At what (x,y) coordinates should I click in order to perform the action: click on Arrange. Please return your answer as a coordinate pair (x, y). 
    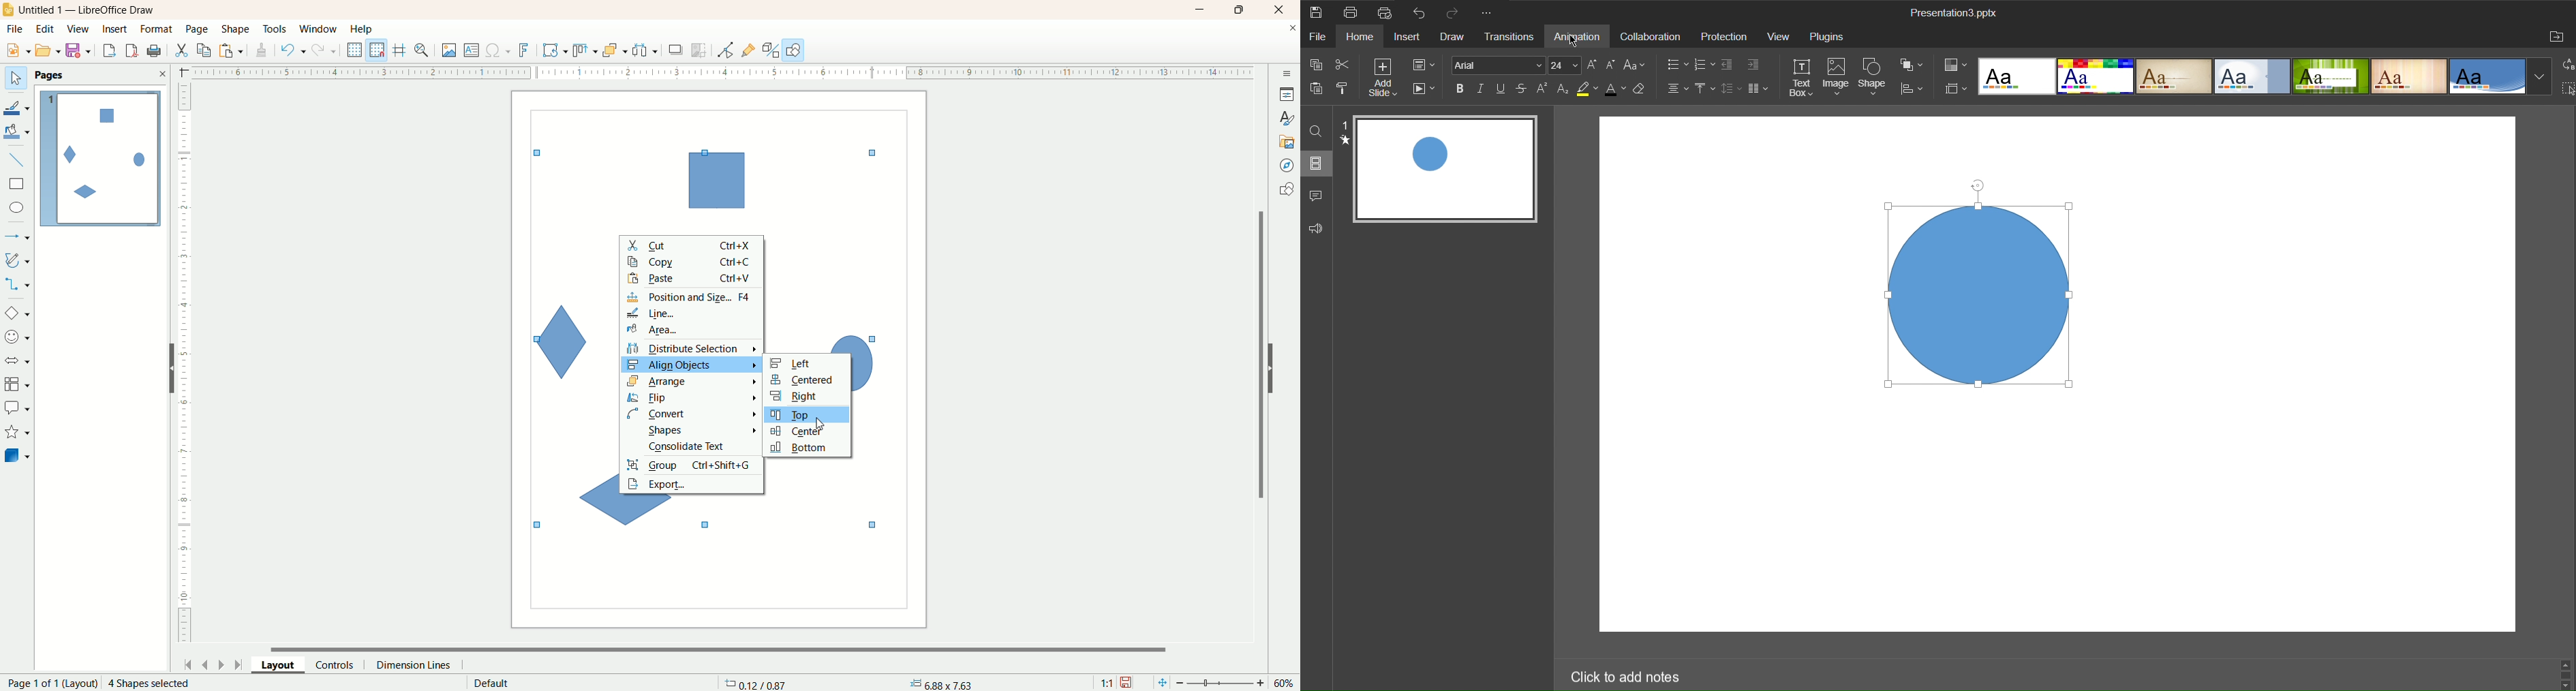
    Looking at the image, I should click on (1916, 65).